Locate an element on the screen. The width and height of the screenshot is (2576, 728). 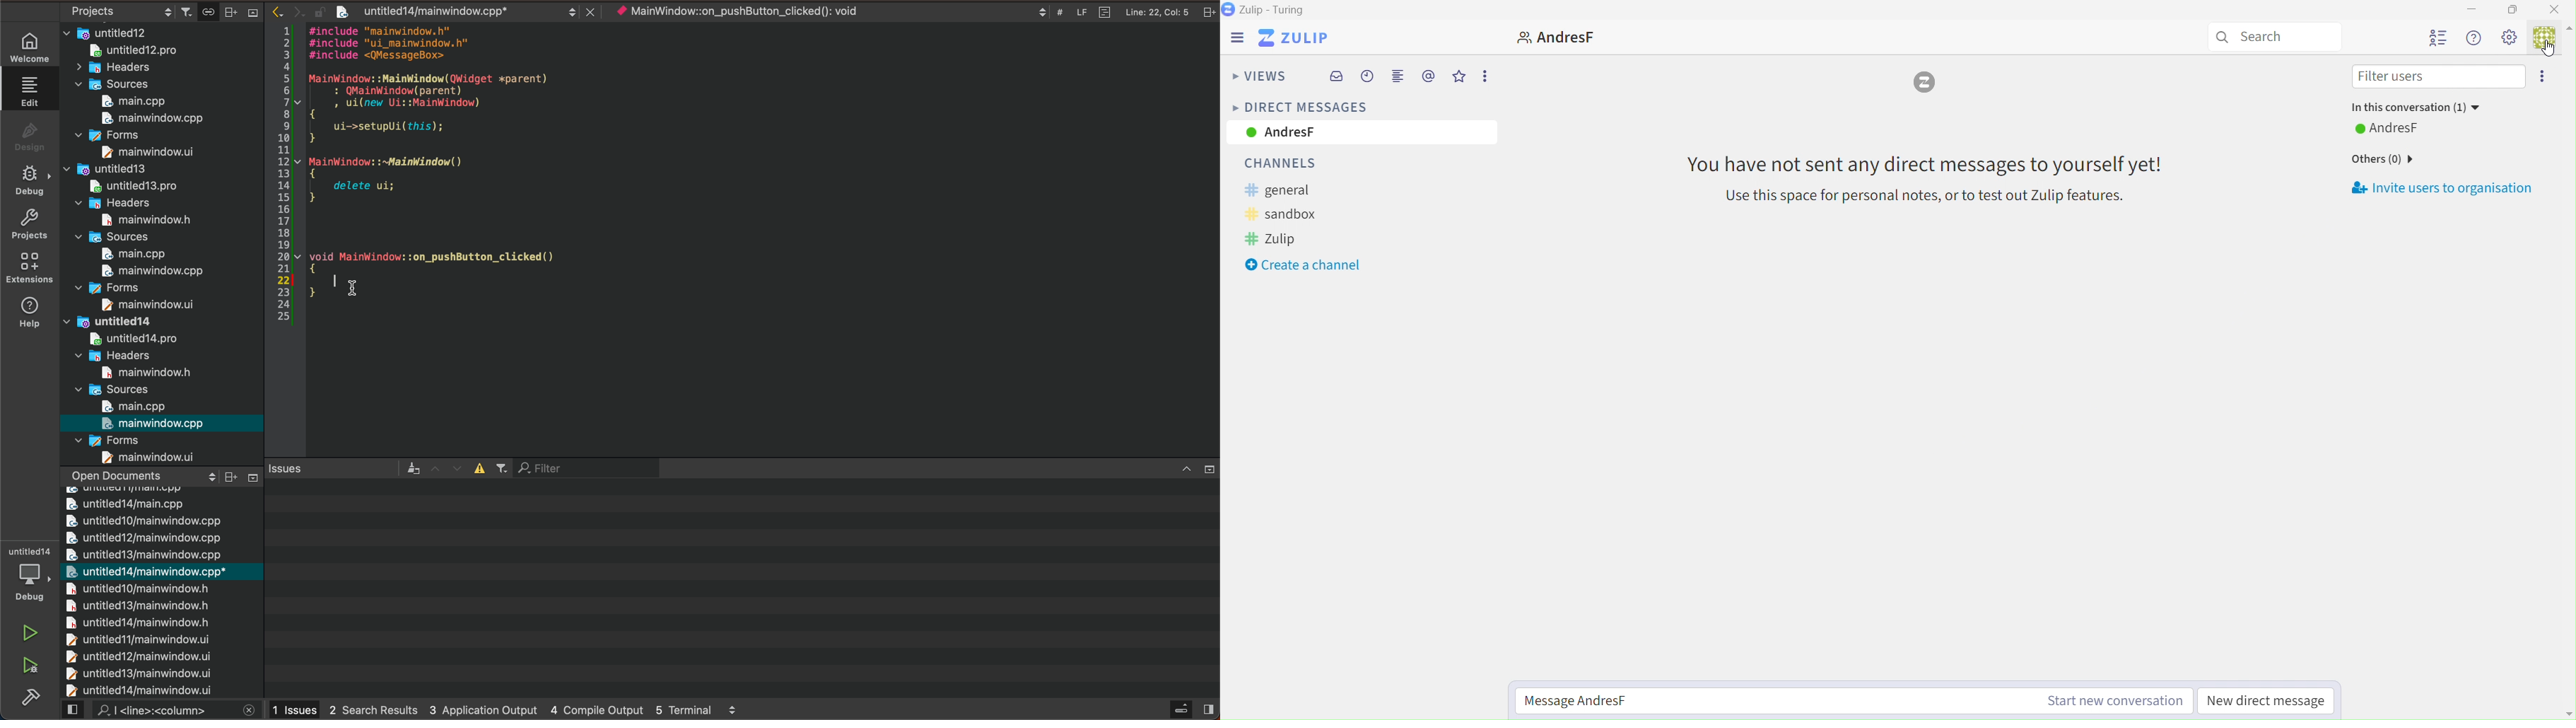
chaged files is located at coordinates (161, 592).